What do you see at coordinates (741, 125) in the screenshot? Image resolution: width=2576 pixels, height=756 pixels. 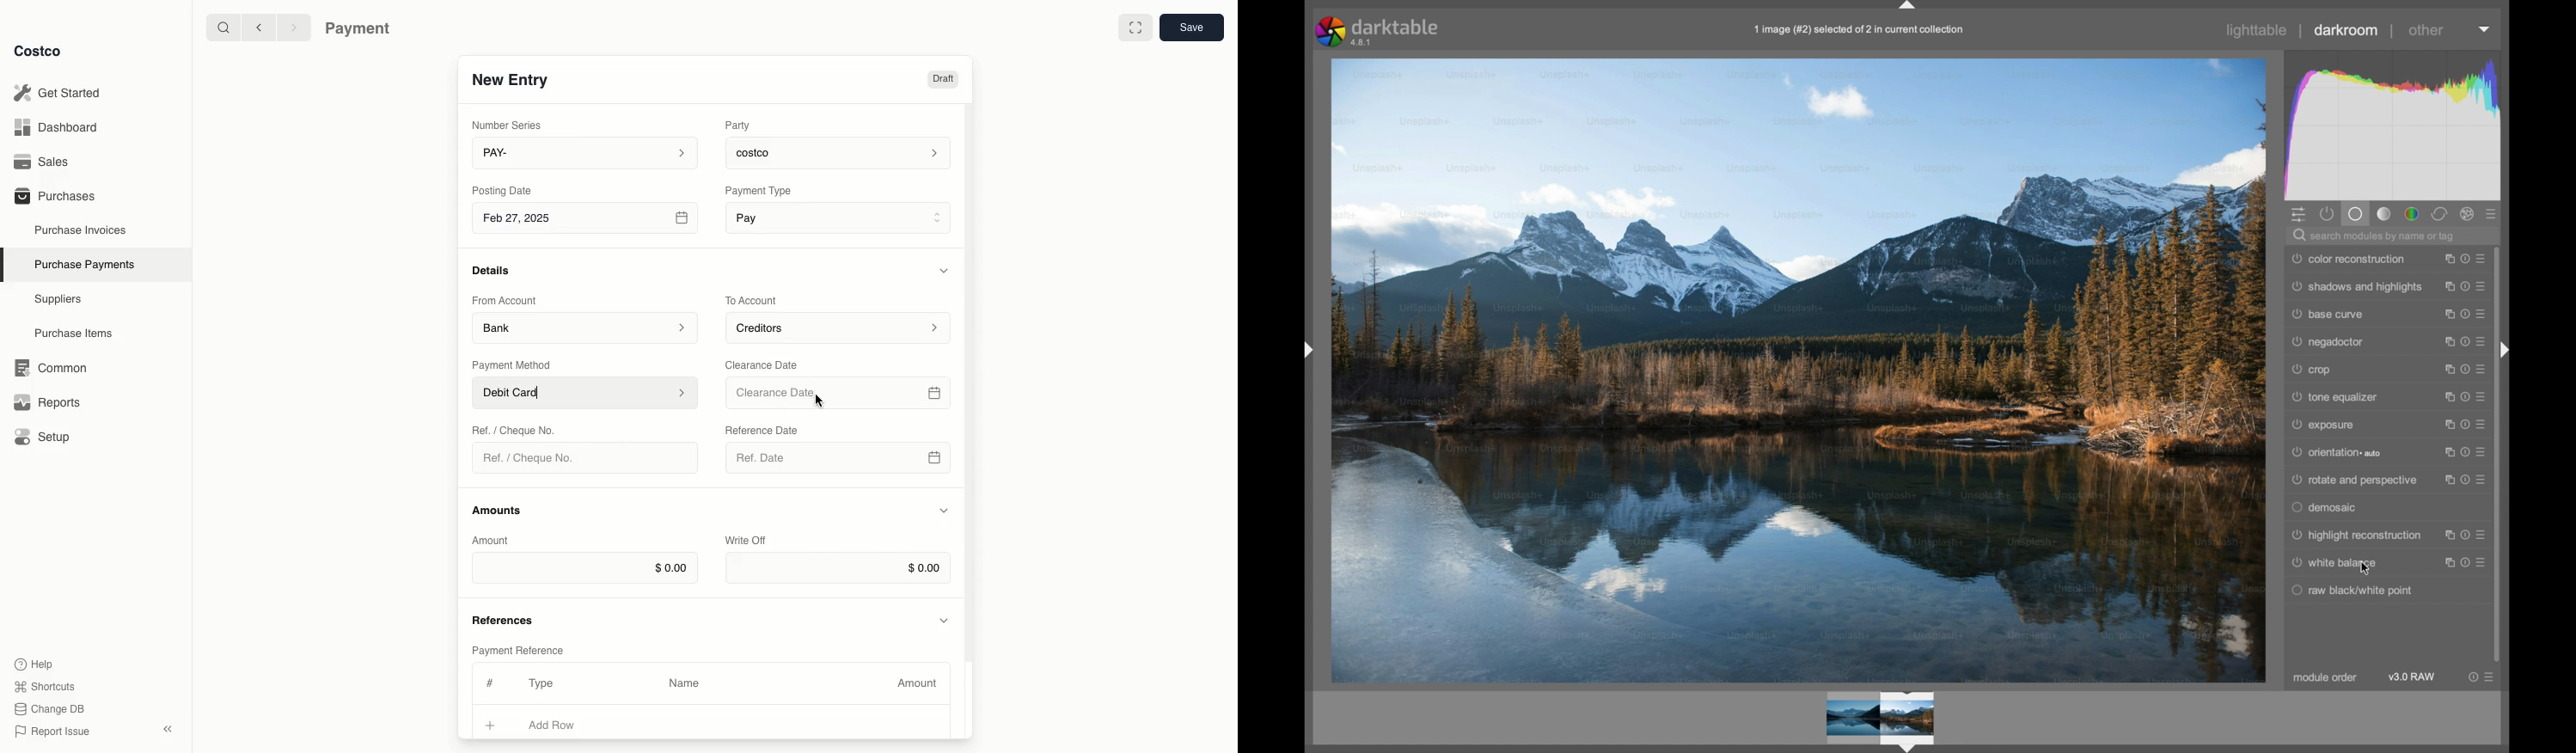 I see `Party` at bounding box center [741, 125].